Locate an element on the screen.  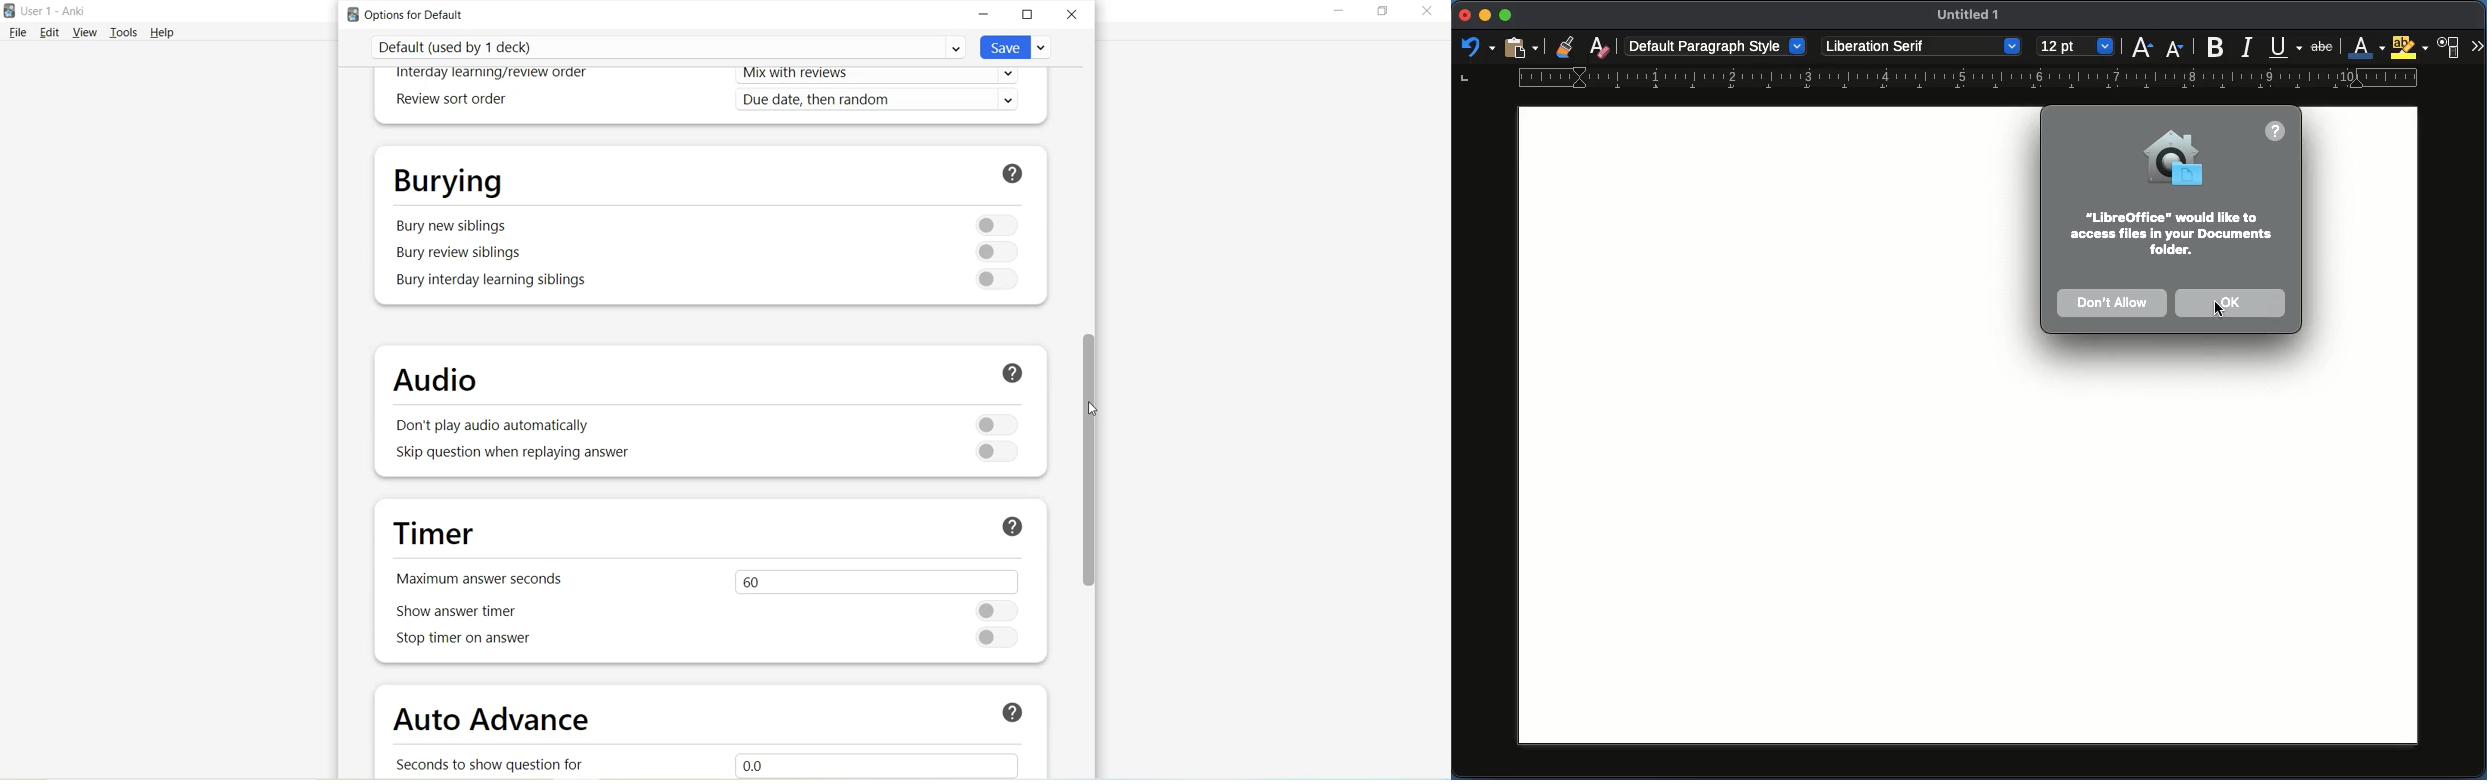
Character is located at coordinates (2450, 47).